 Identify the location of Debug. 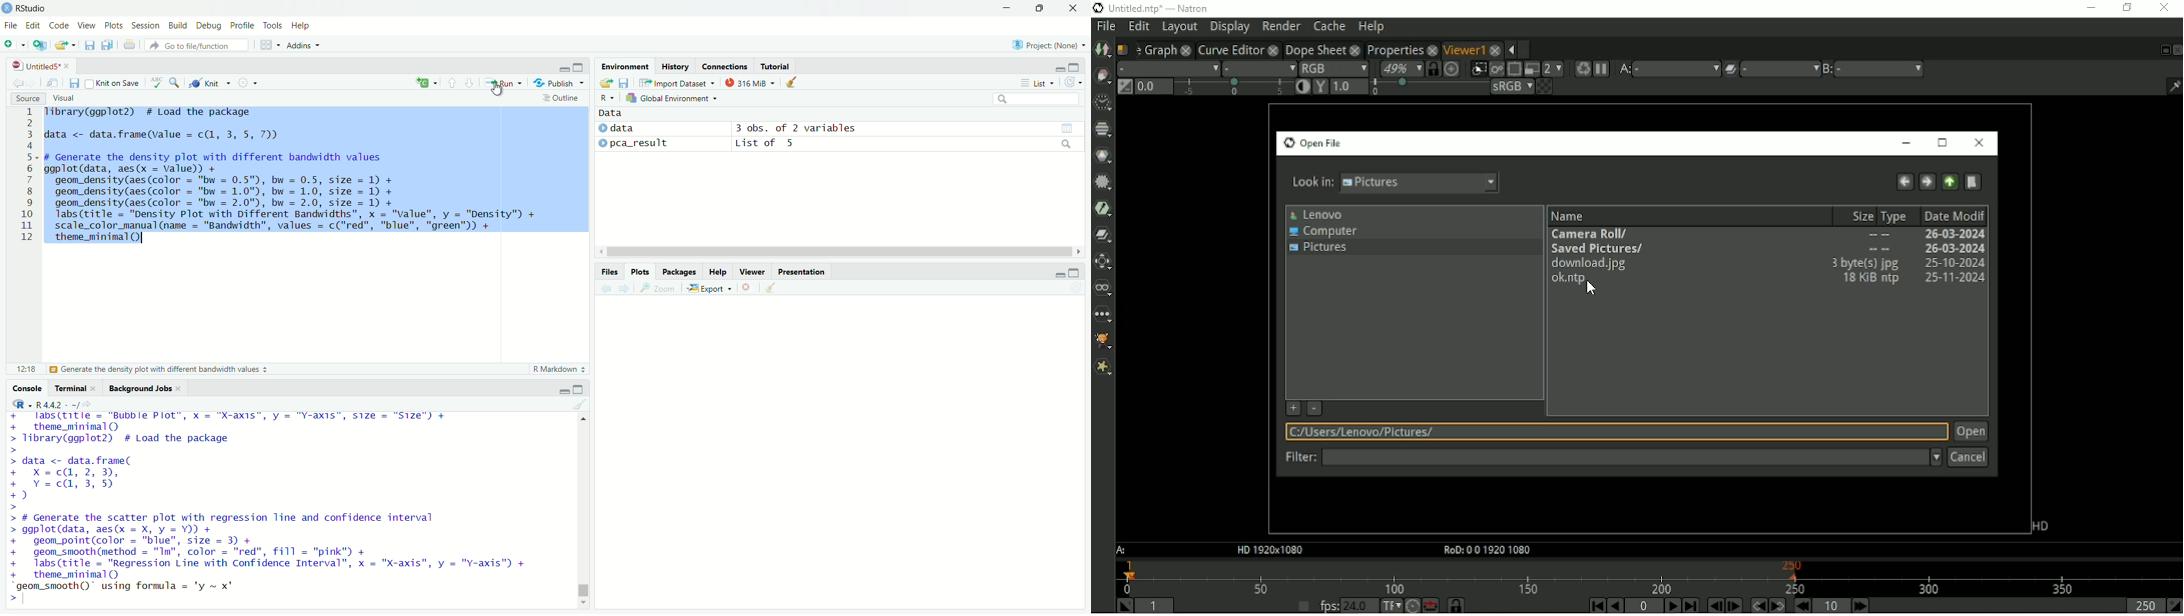
(209, 26).